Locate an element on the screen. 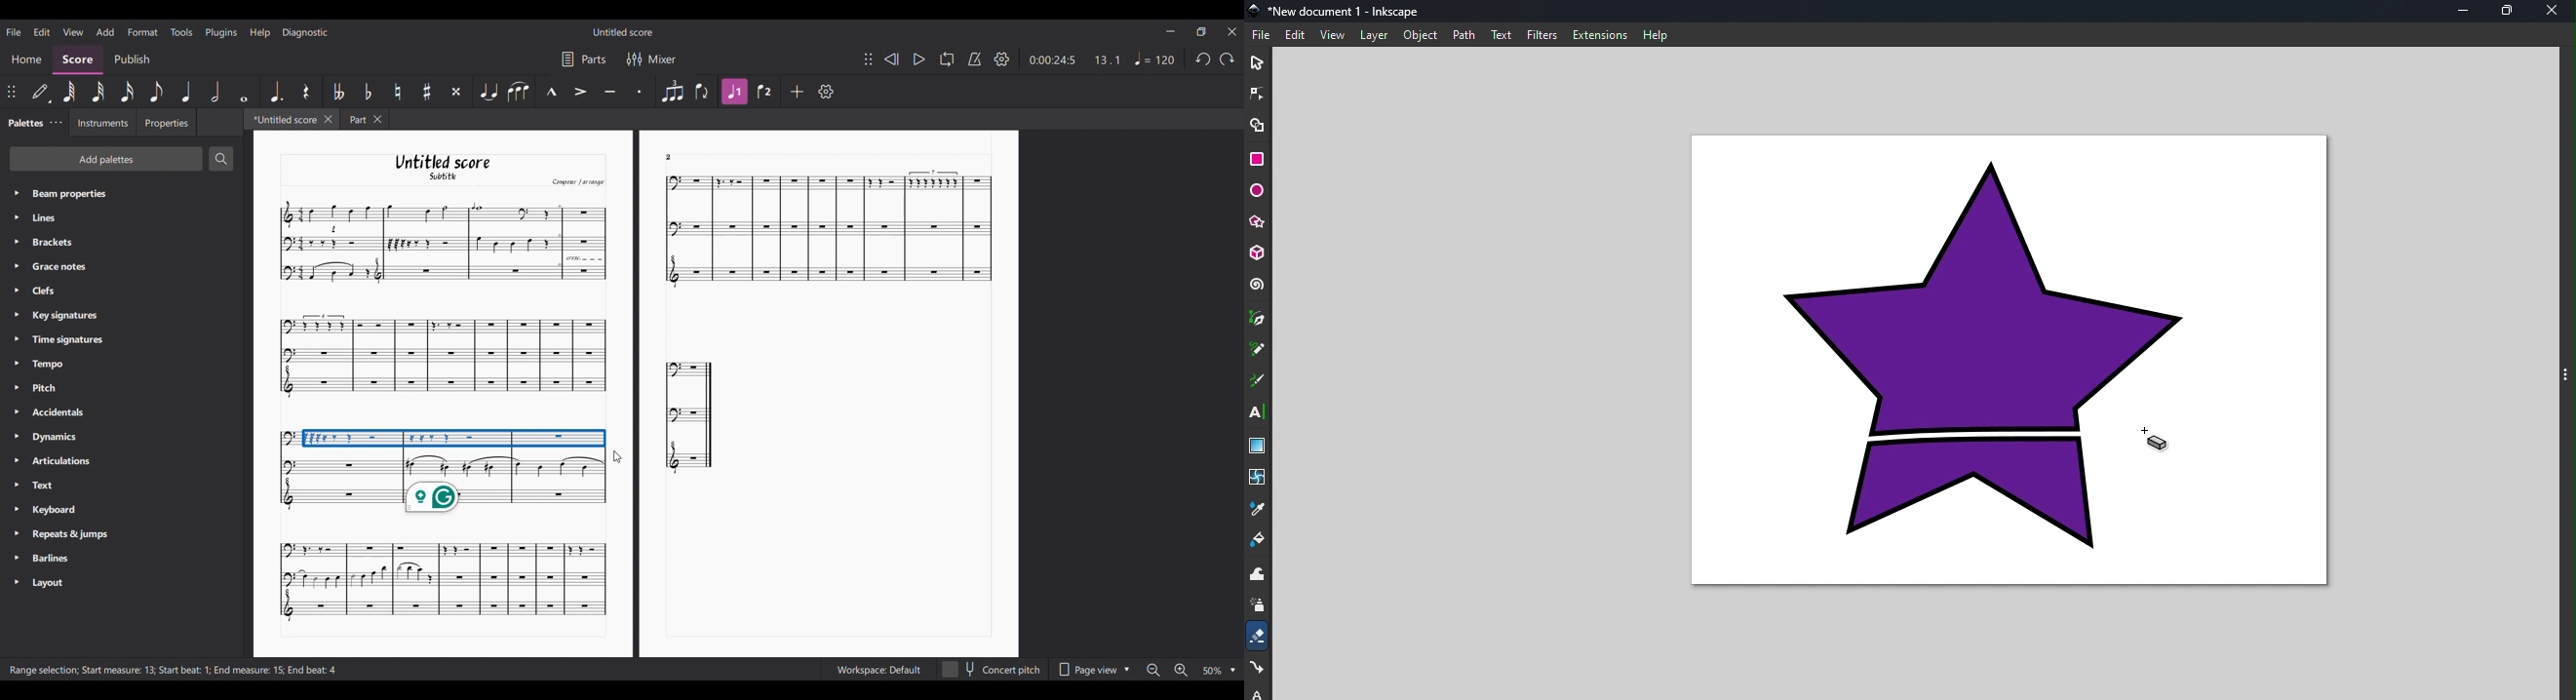  Augmentation dot is located at coordinates (276, 91).